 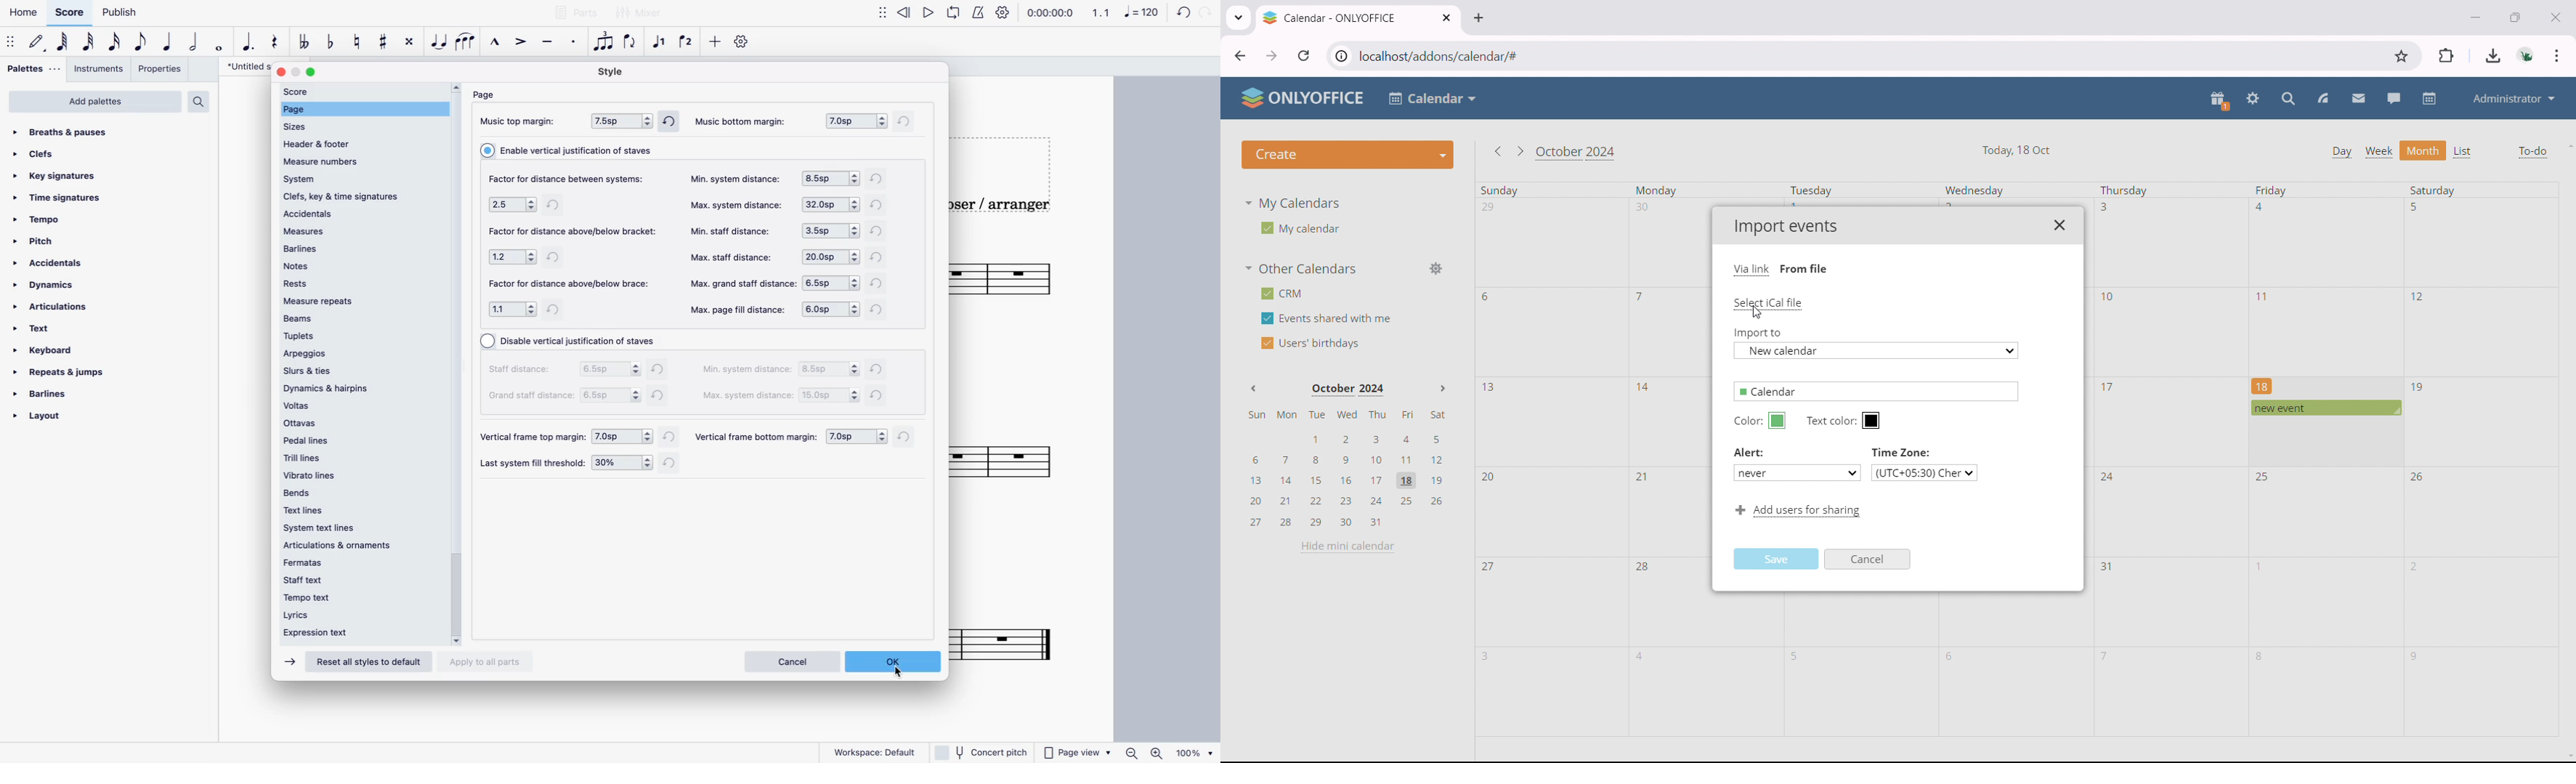 I want to click on Save, so click(x=1778, y=558).